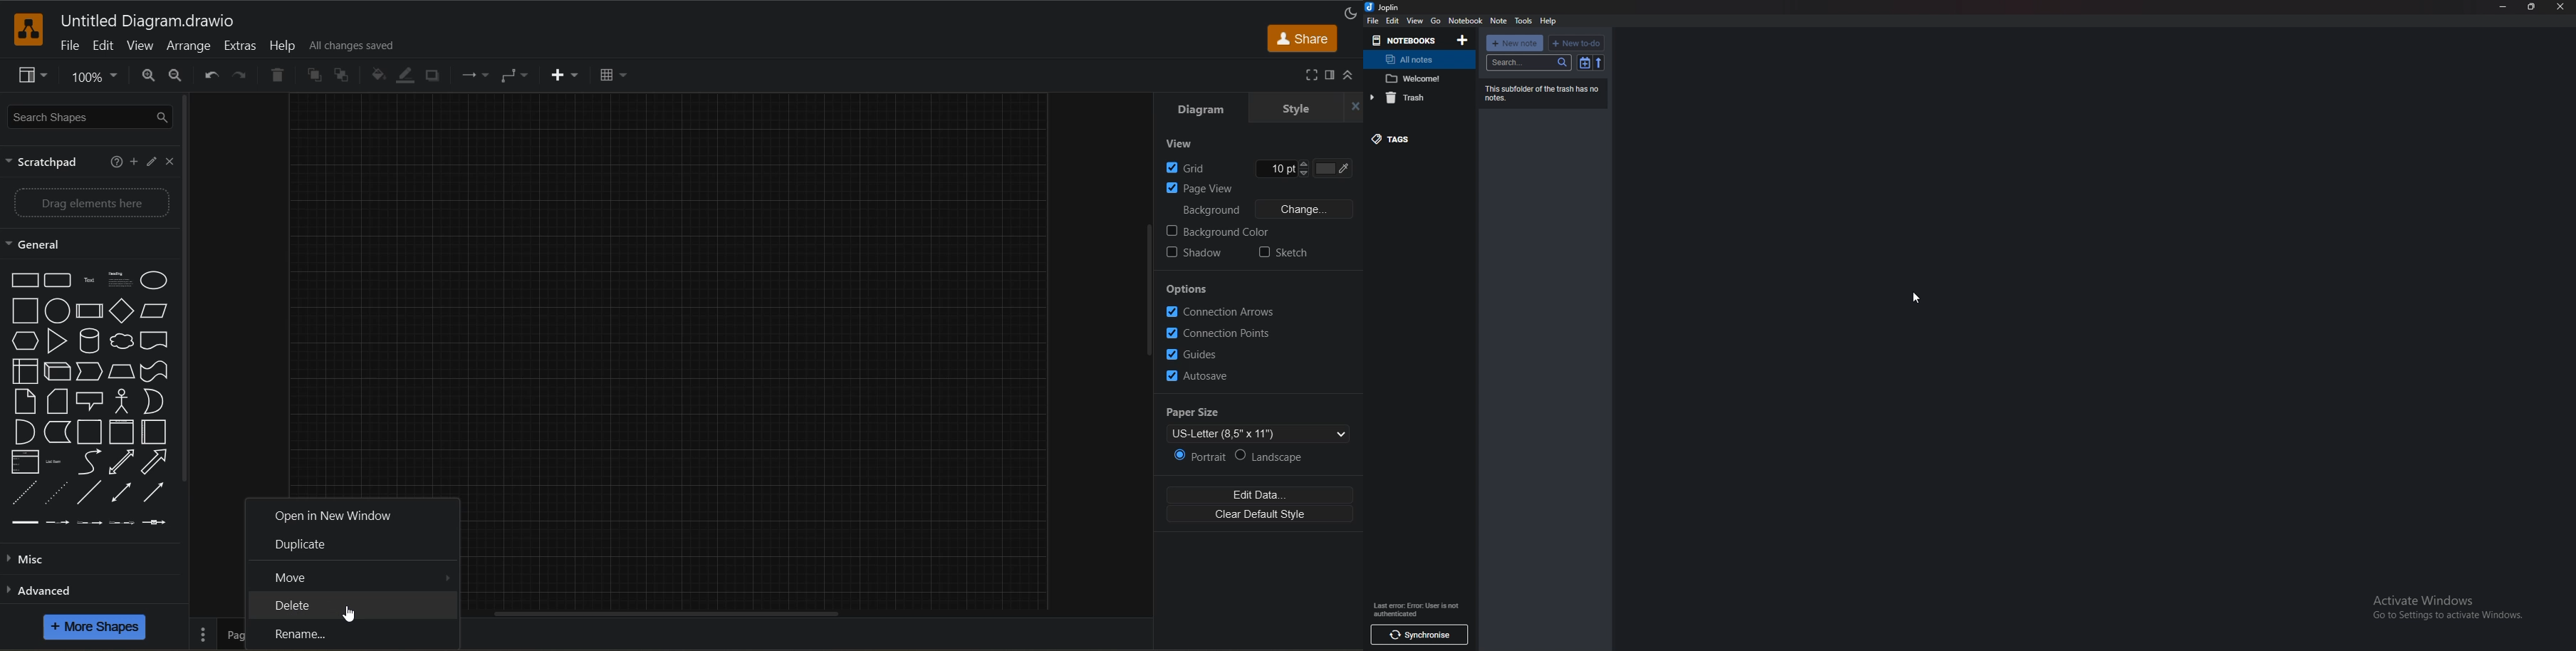 The height and width of the screenshot is (672, 2576). I want to click on zoom in, so click(150, 76).